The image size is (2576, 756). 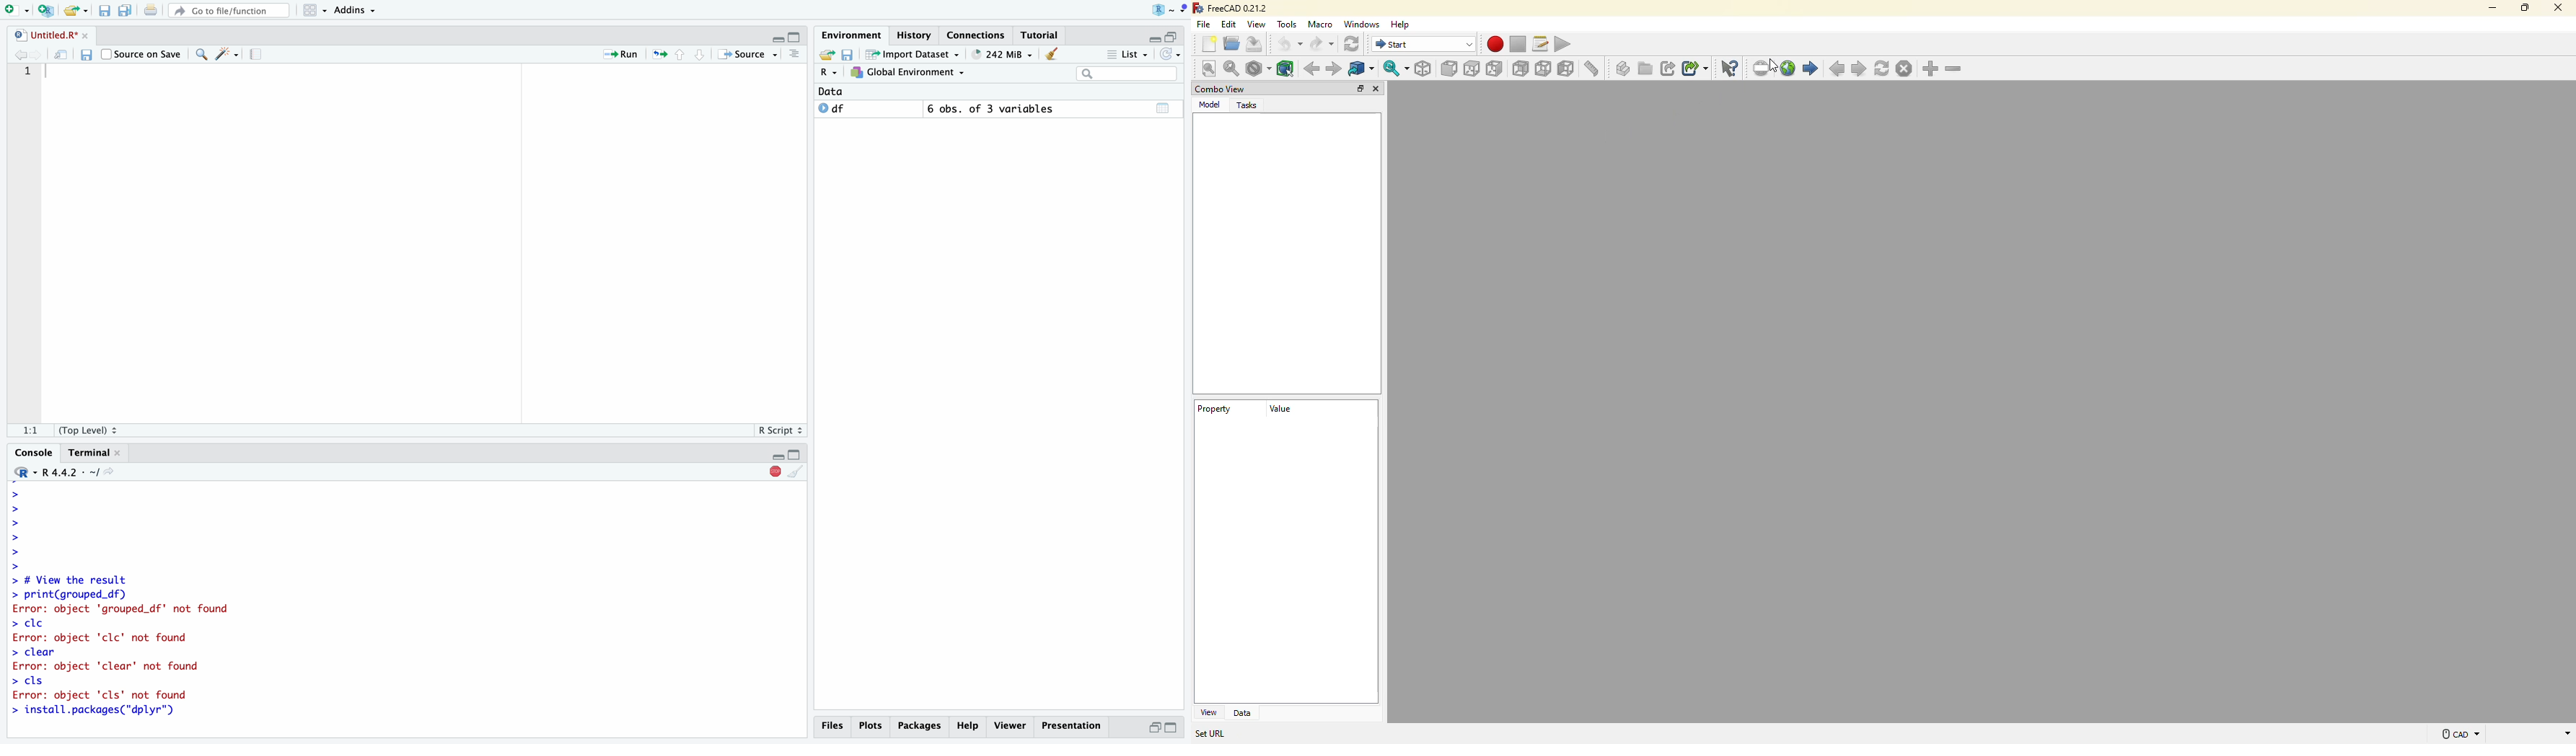 I want to click on Line Numbers, so click(x=24, y=81).